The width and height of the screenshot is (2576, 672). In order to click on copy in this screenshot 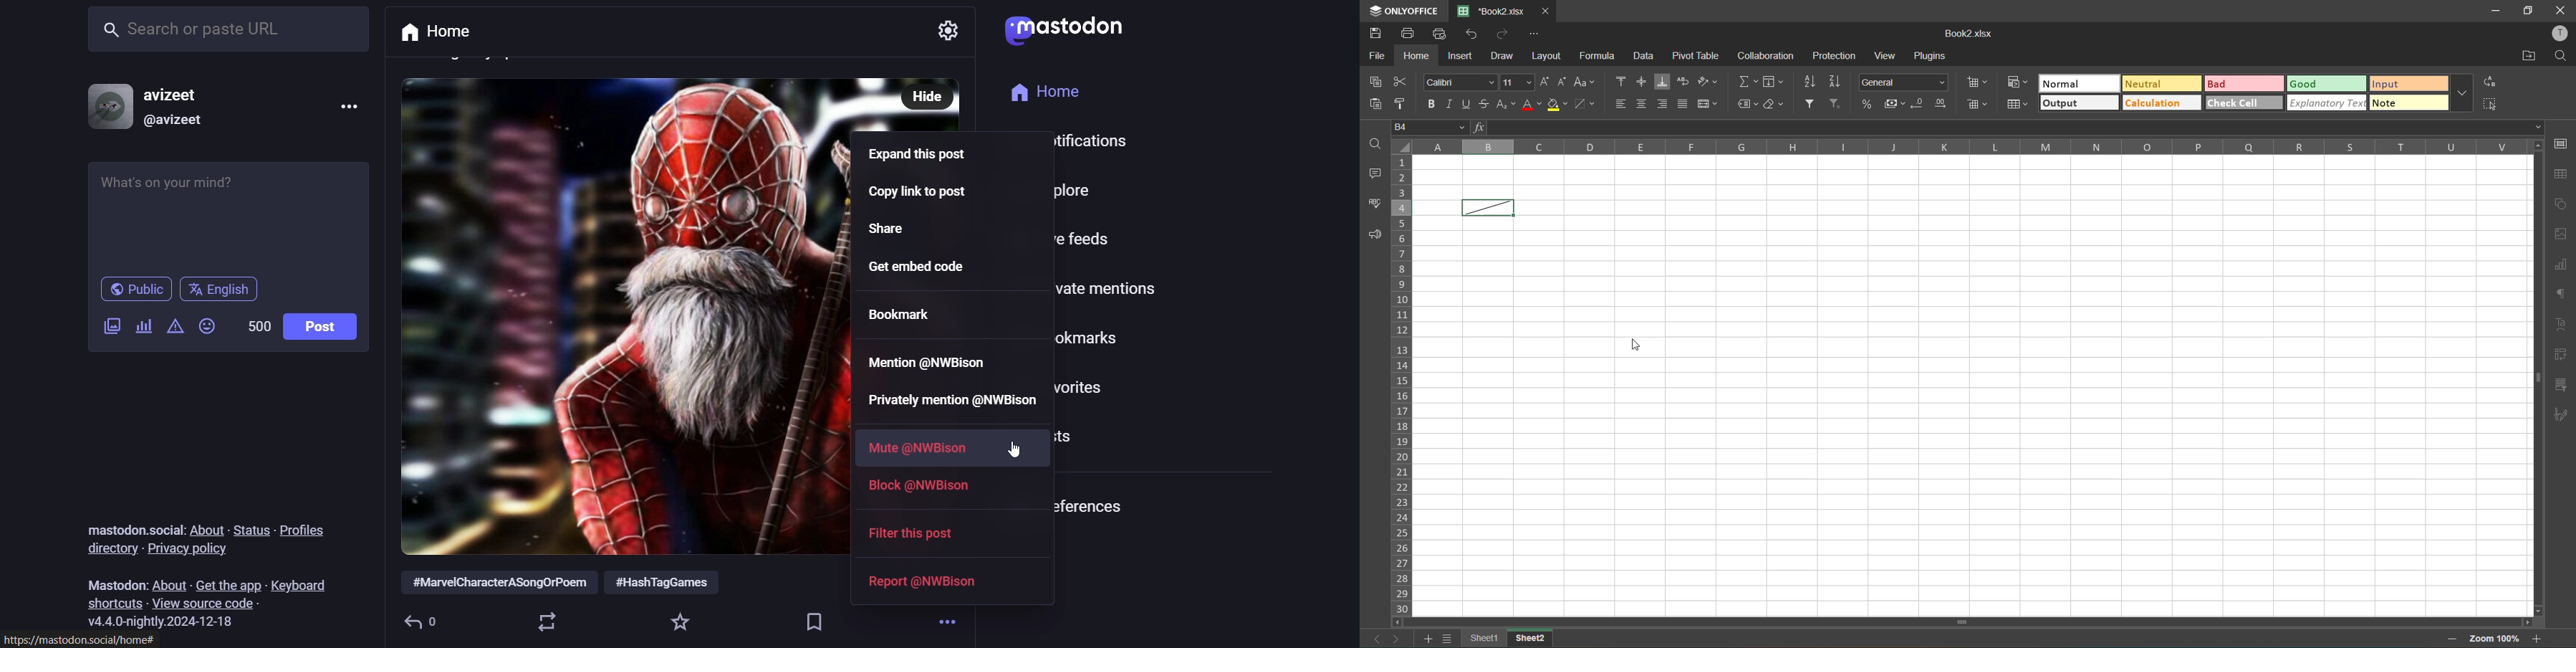, I will do `click(1377, 81)`.